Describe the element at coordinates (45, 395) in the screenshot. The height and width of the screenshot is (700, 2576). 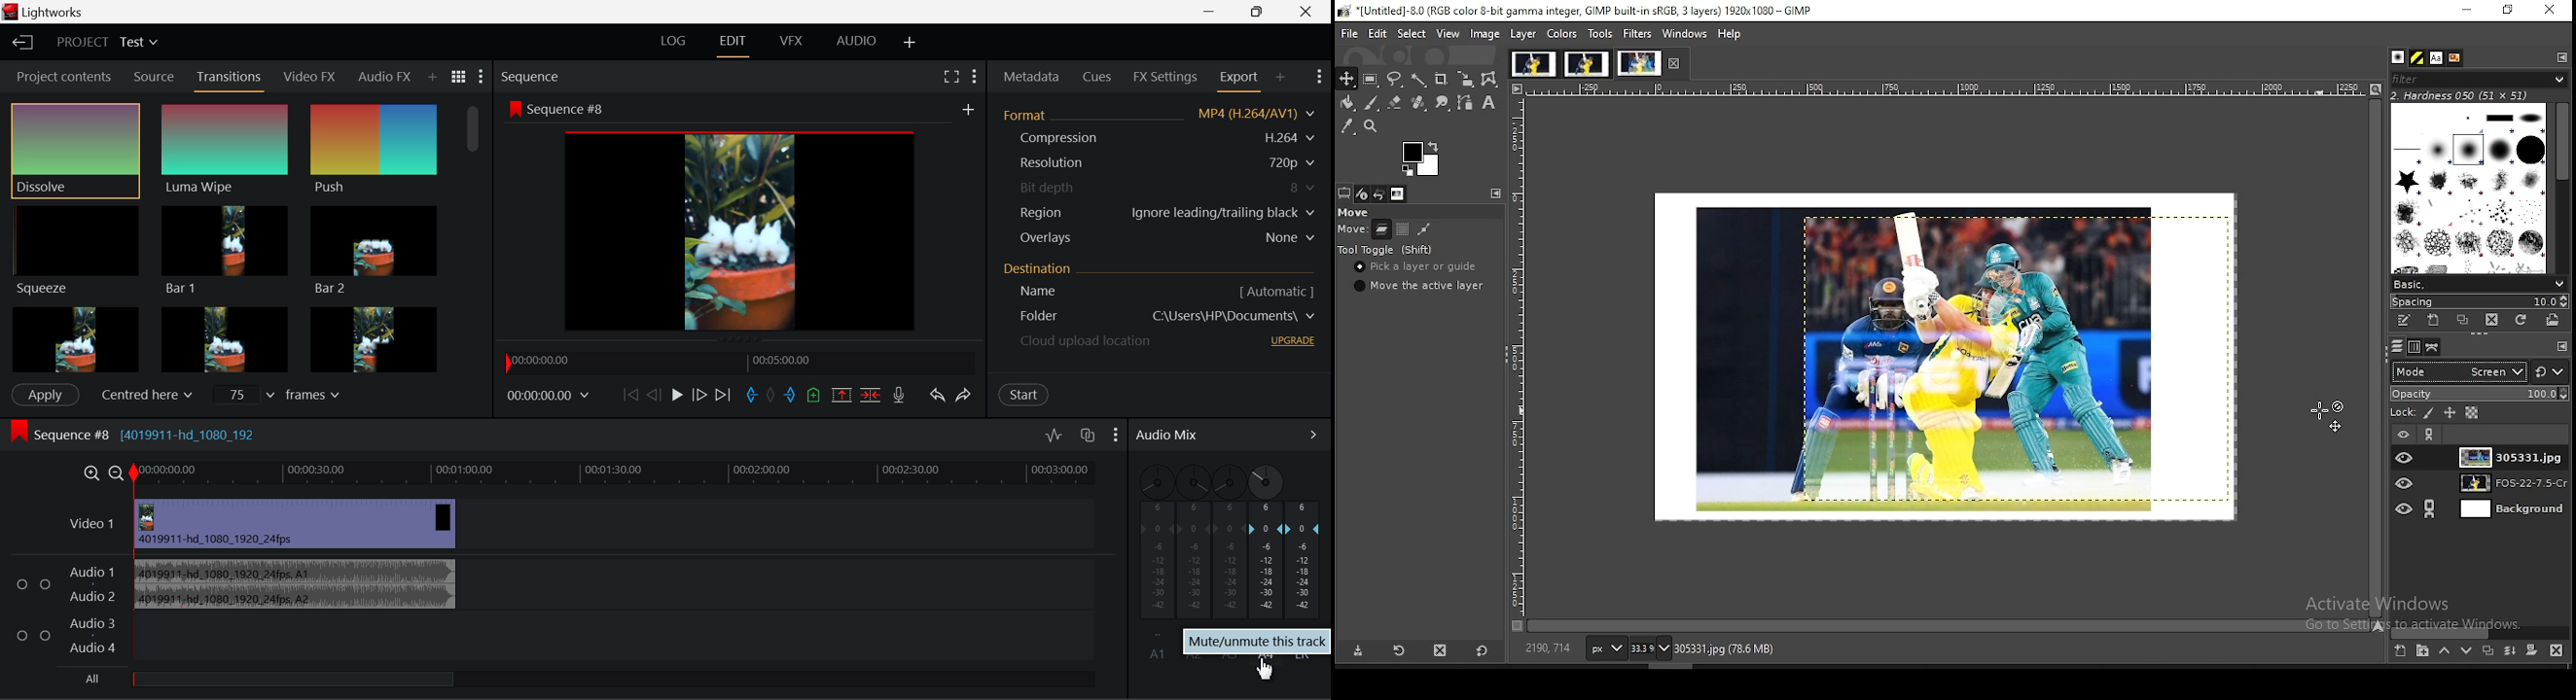
I see `Apply` at that location.